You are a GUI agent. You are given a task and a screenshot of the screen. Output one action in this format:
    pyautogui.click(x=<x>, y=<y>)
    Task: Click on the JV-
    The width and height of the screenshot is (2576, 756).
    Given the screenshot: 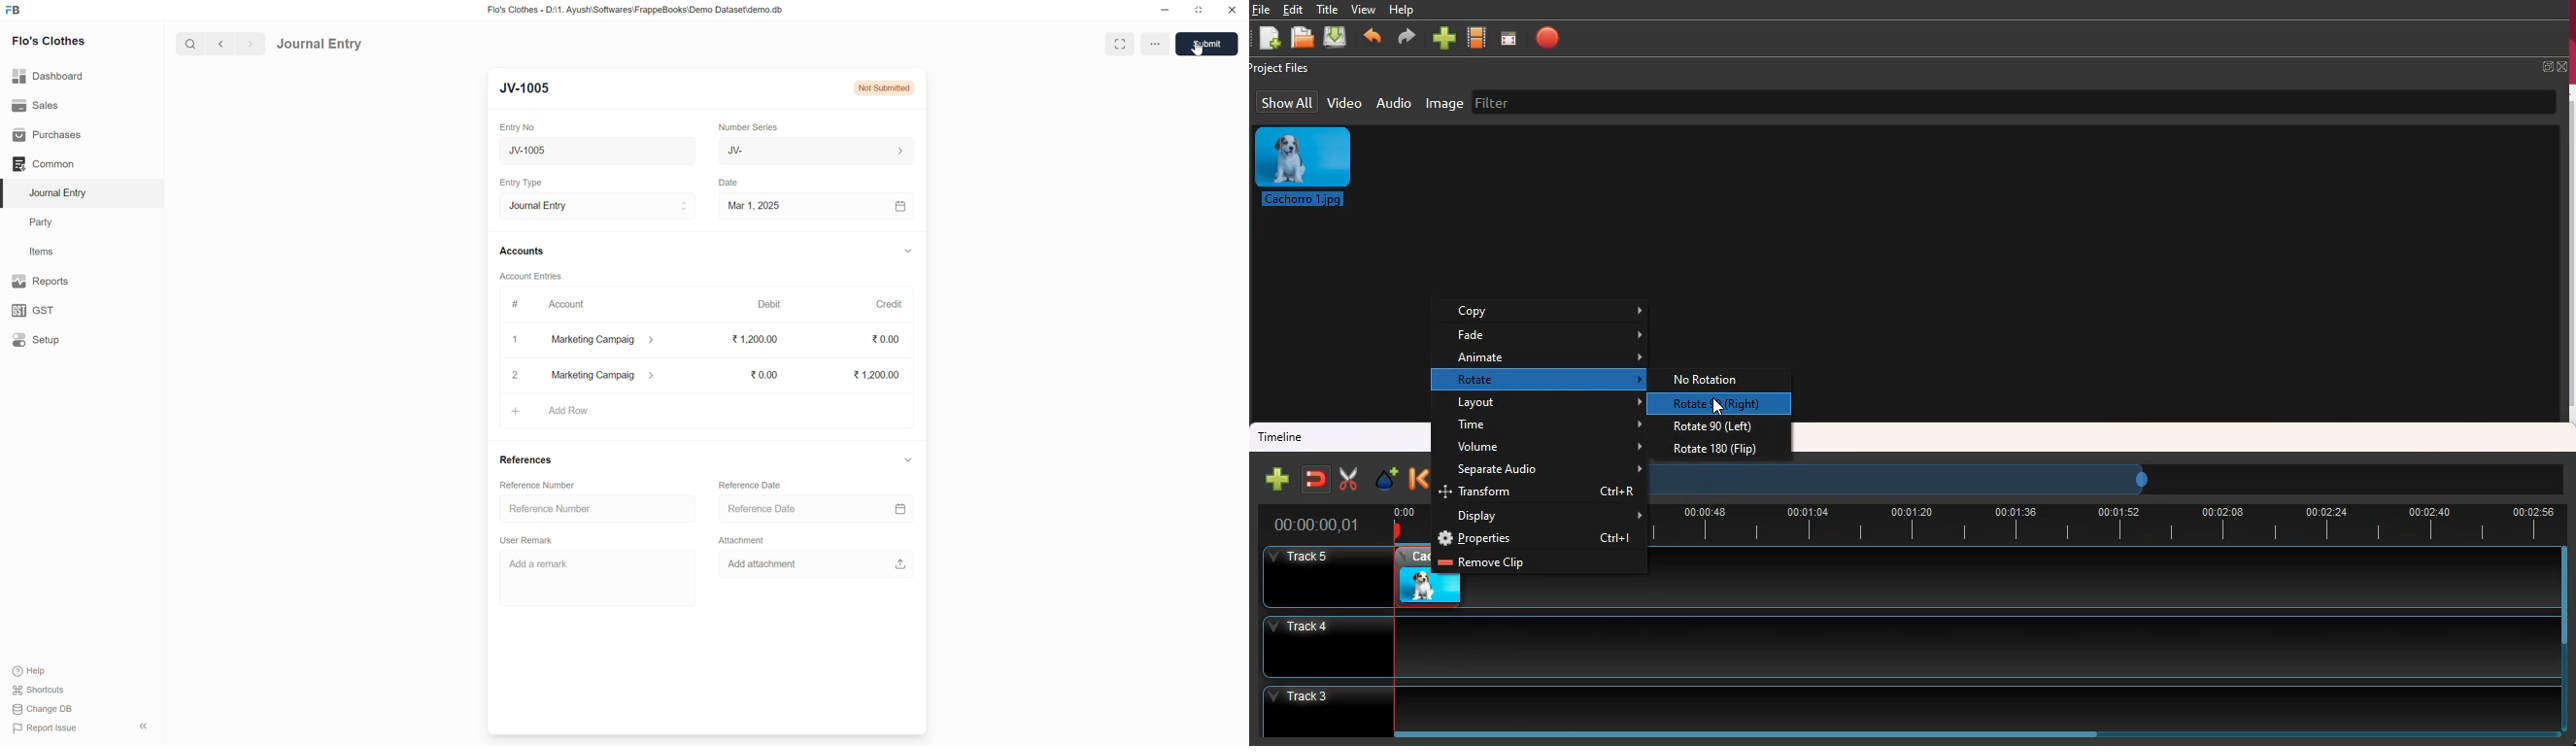 What is the action you would take?
    pyautogui.click(x=817, y=150)
    